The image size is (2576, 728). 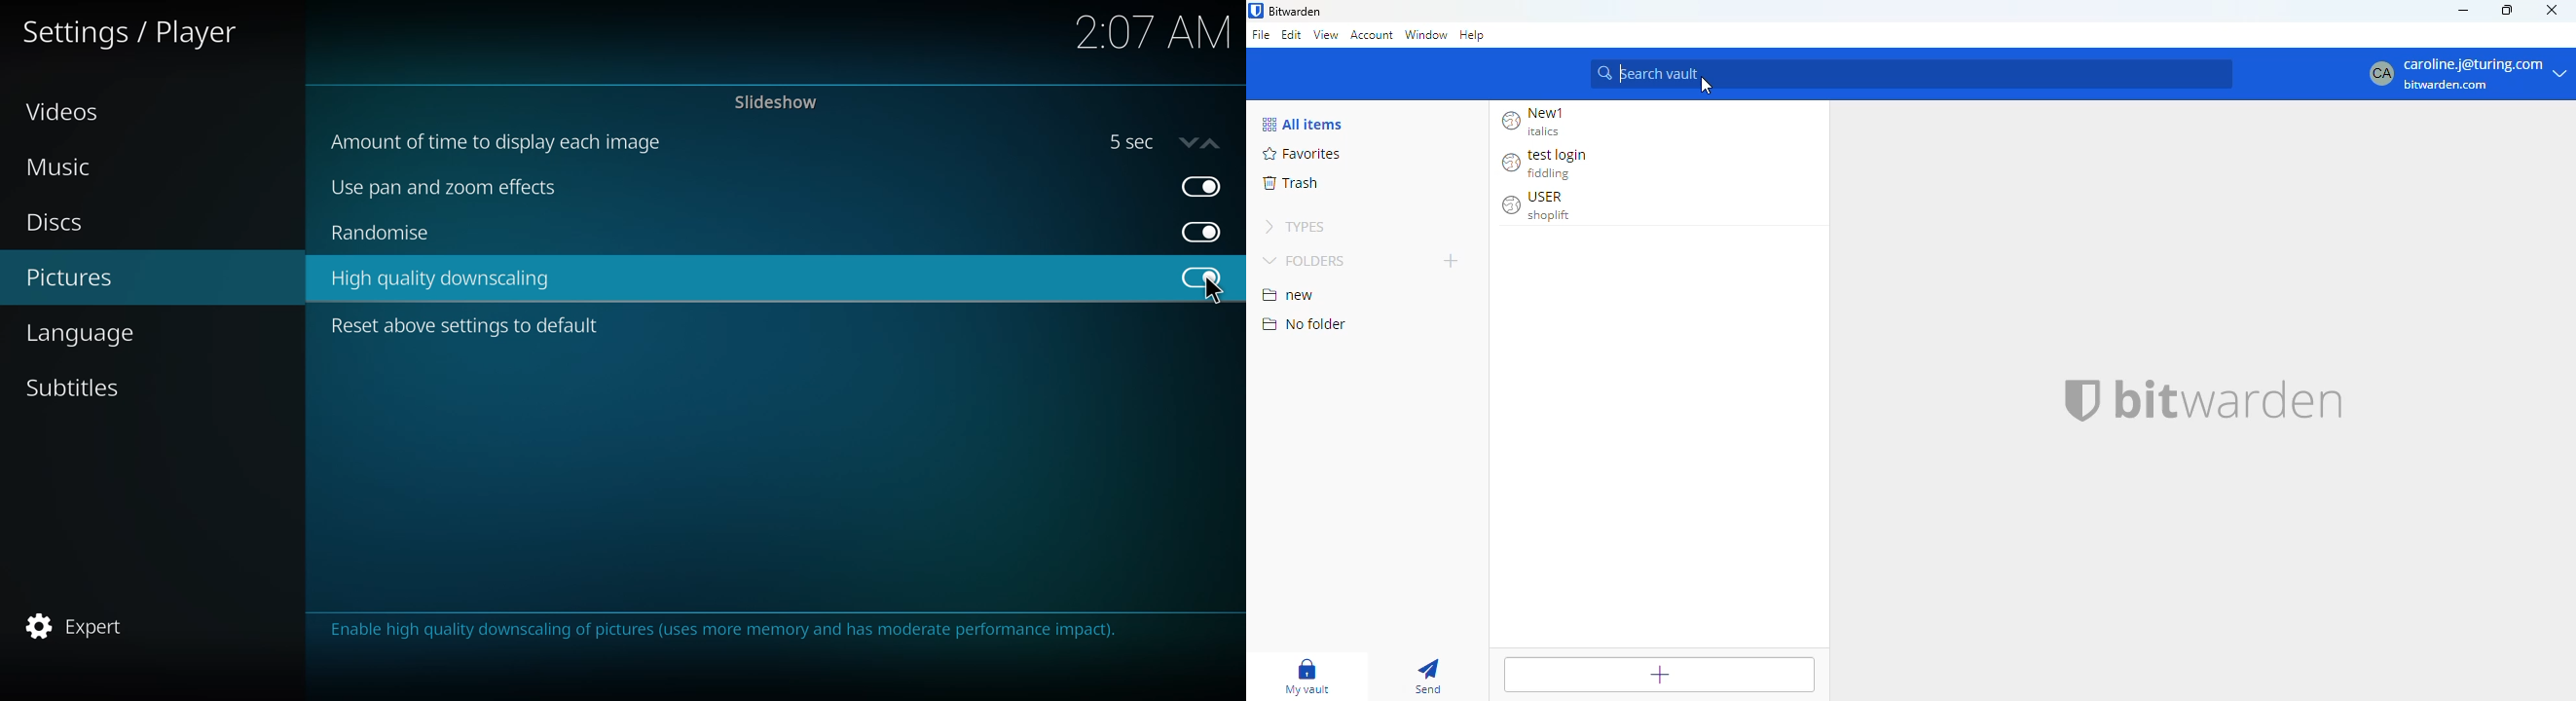 I want to click on discs, so click(x=60, y=223).